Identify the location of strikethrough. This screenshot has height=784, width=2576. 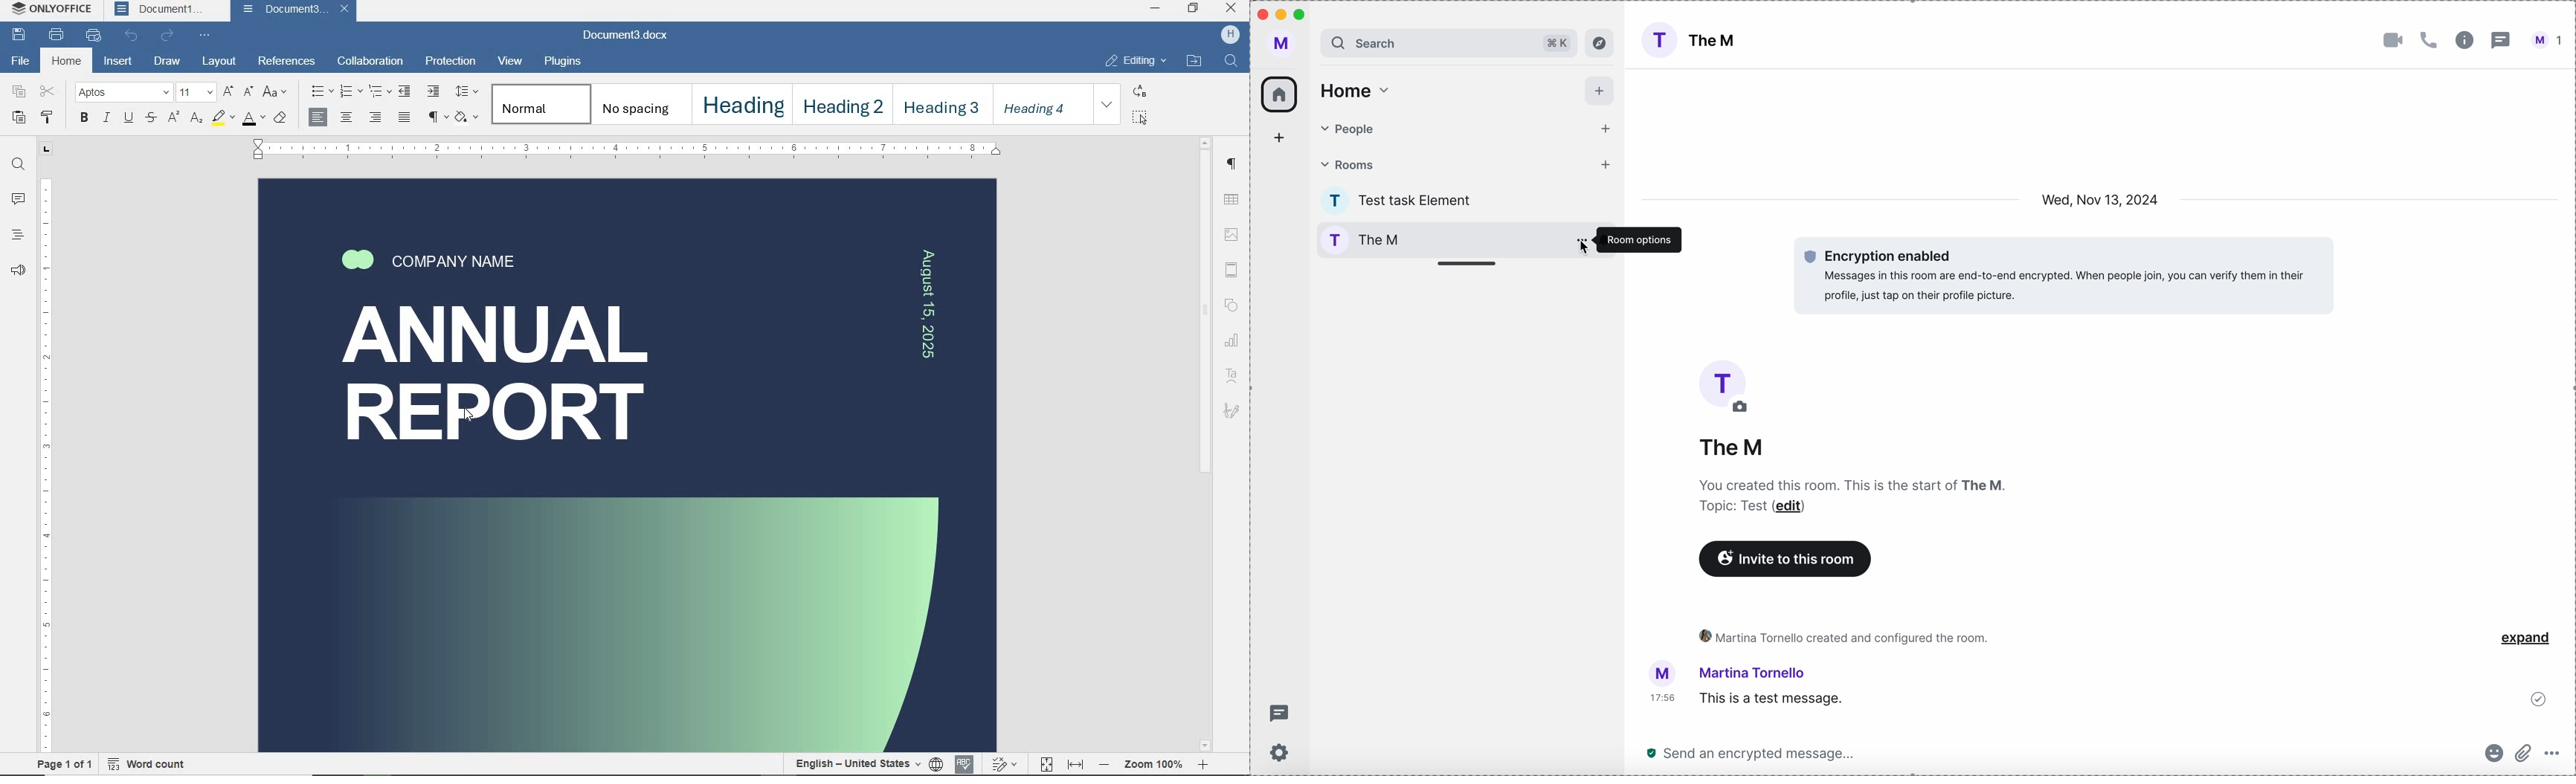
(152, 117).